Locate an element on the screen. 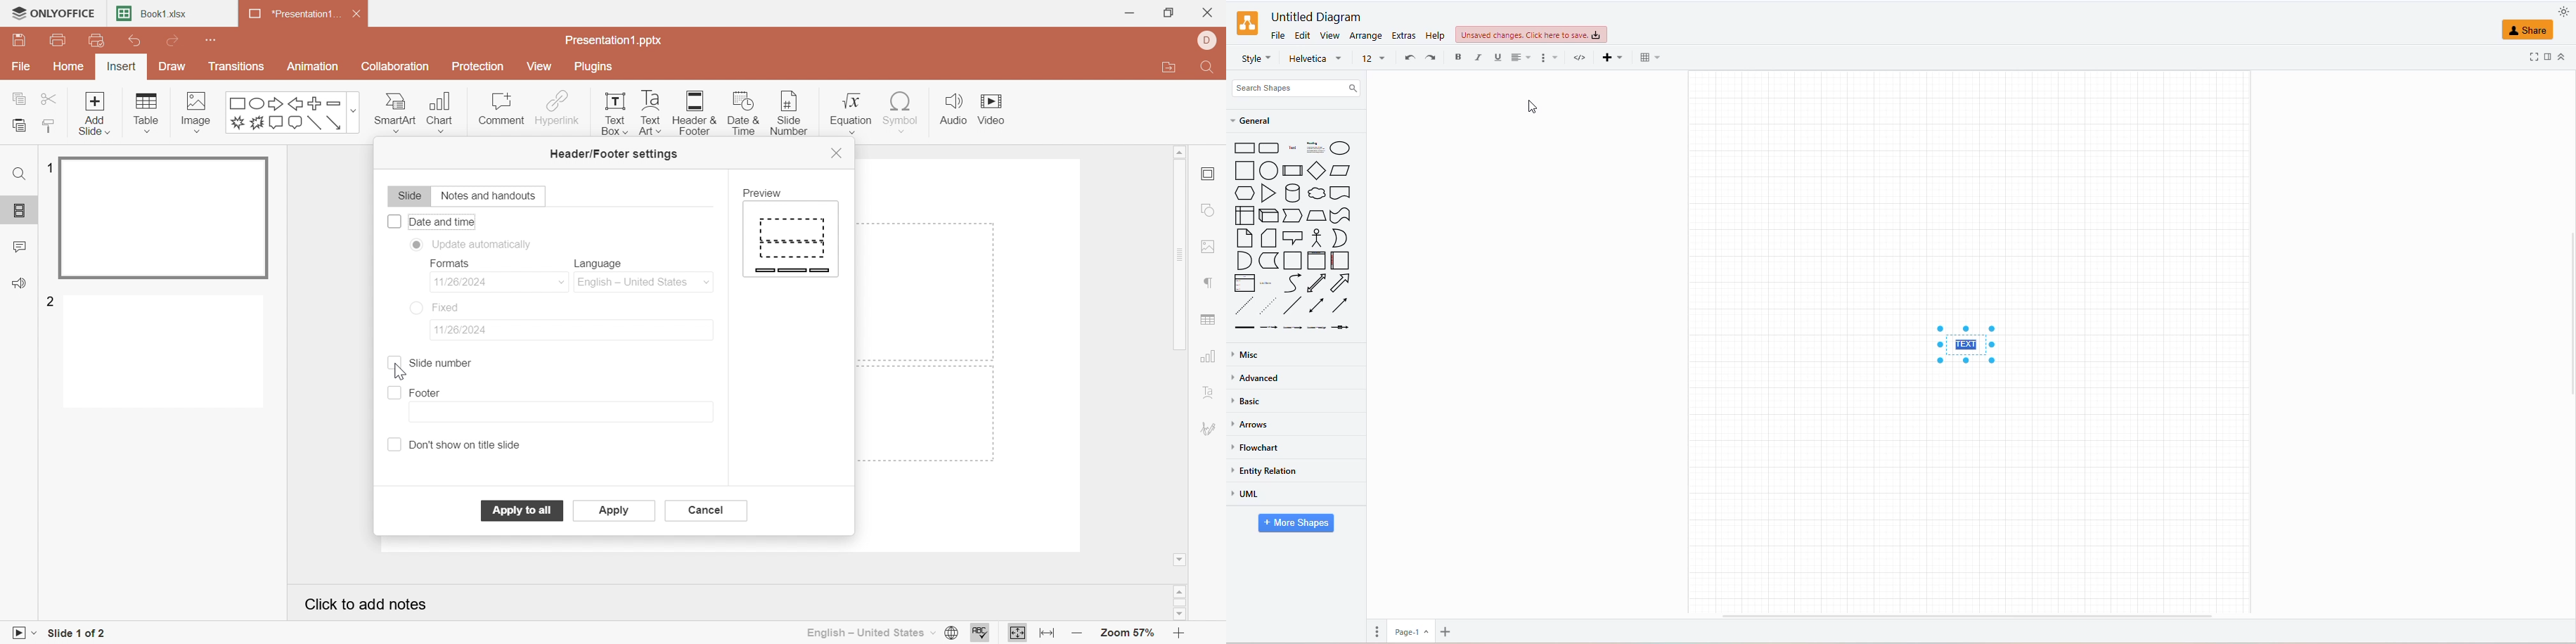 This screenshot has width=2576, height=644. Scroll Down is located at coordinates (1177, 613).